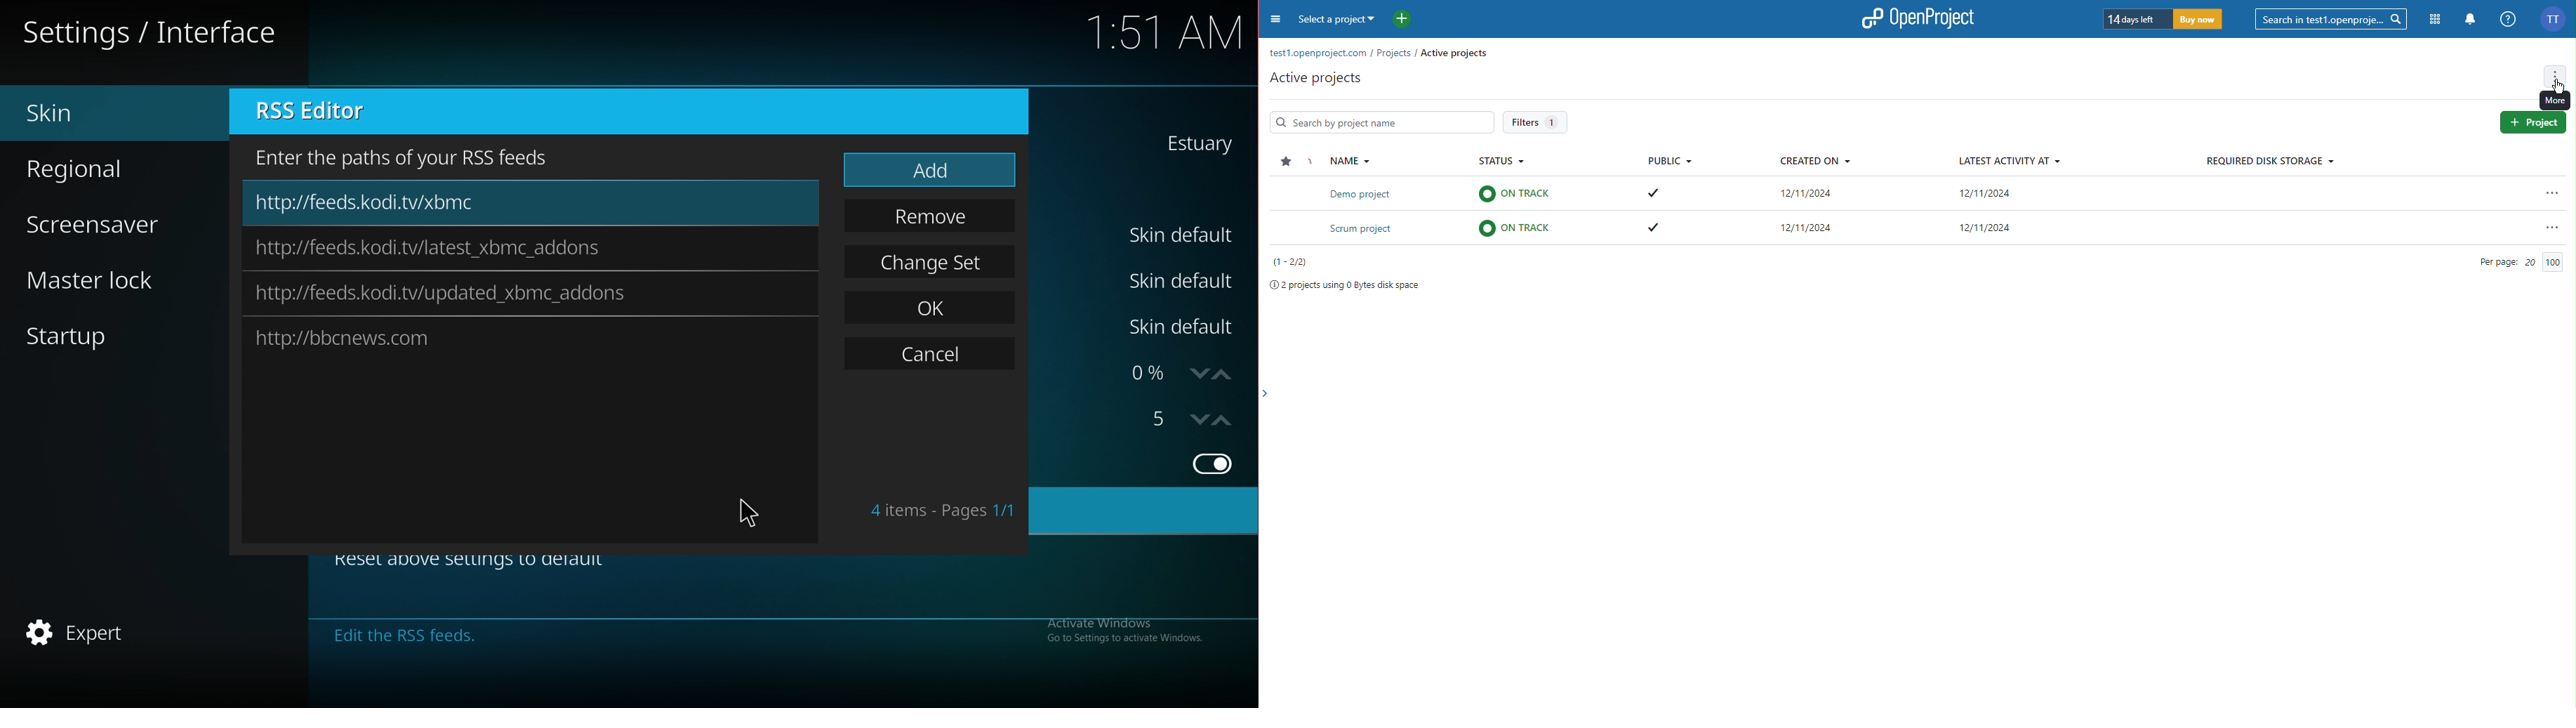 This screenshot has height=728, width=2576. Describe the element at coordinates (91, 340) in the screenshot. I see `startup` at that location.